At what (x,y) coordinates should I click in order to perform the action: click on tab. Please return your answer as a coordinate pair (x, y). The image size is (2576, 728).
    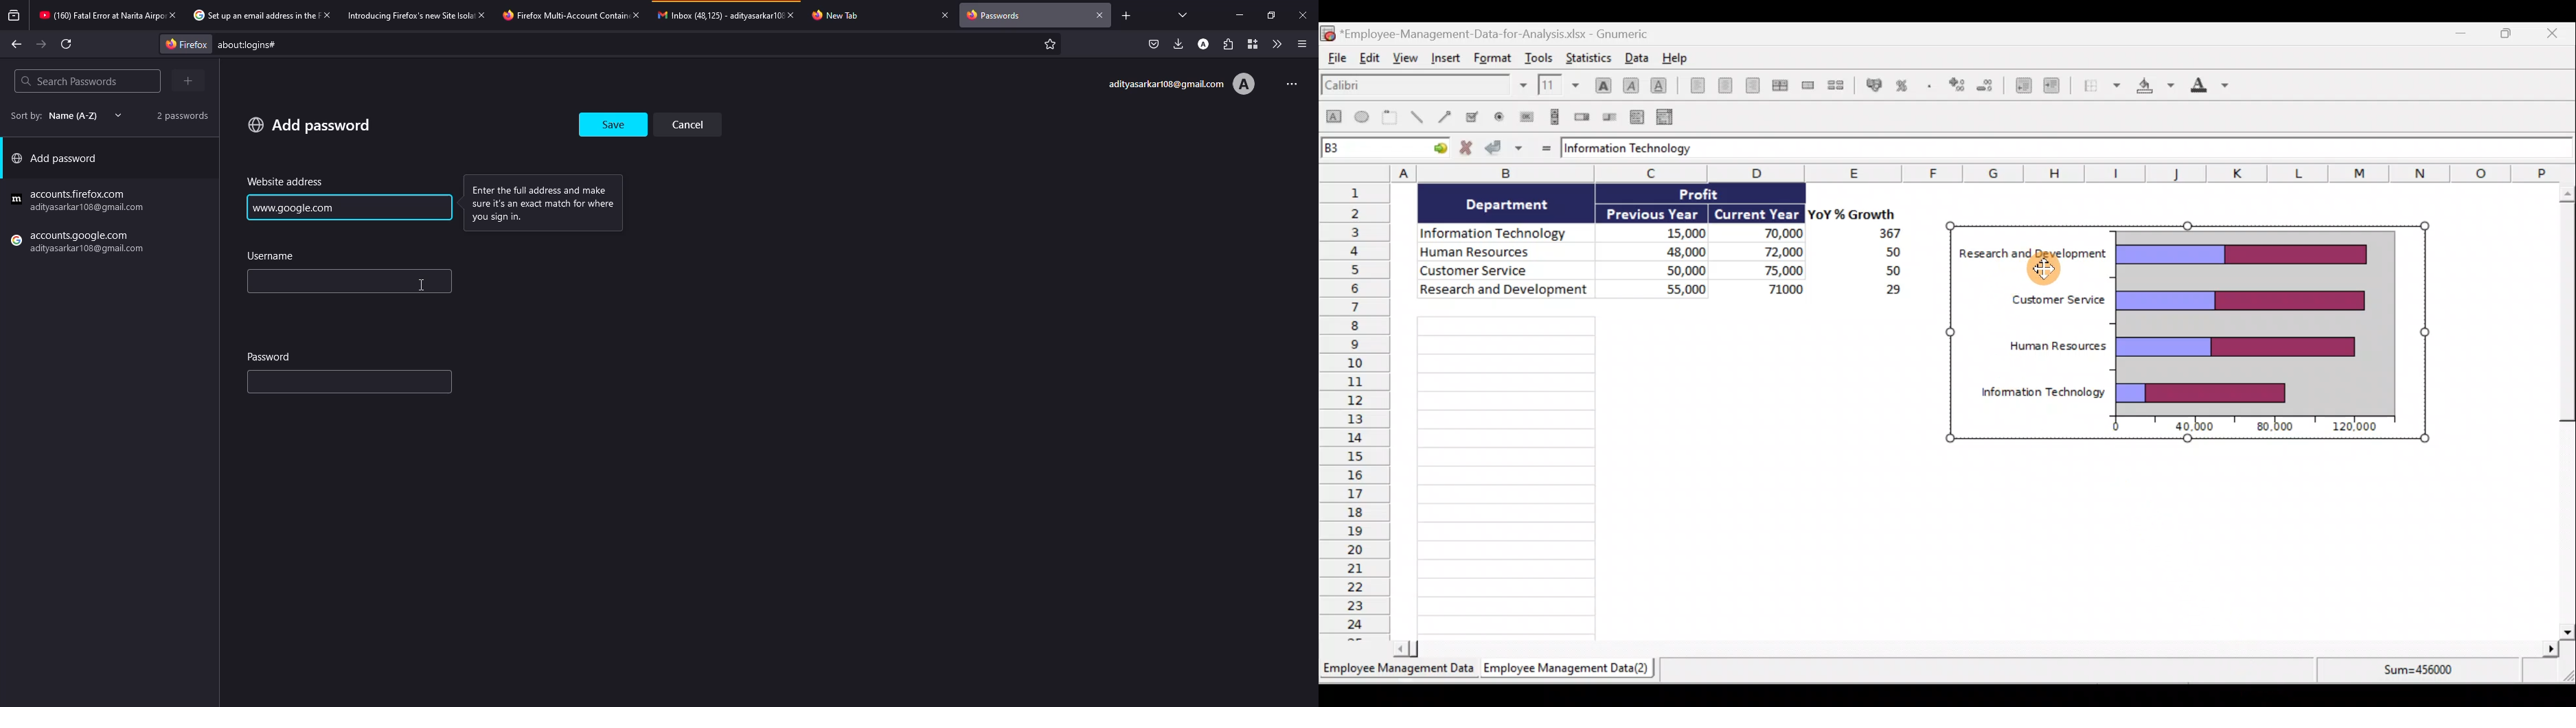
    Looking at the image, I should click on (409, 14).